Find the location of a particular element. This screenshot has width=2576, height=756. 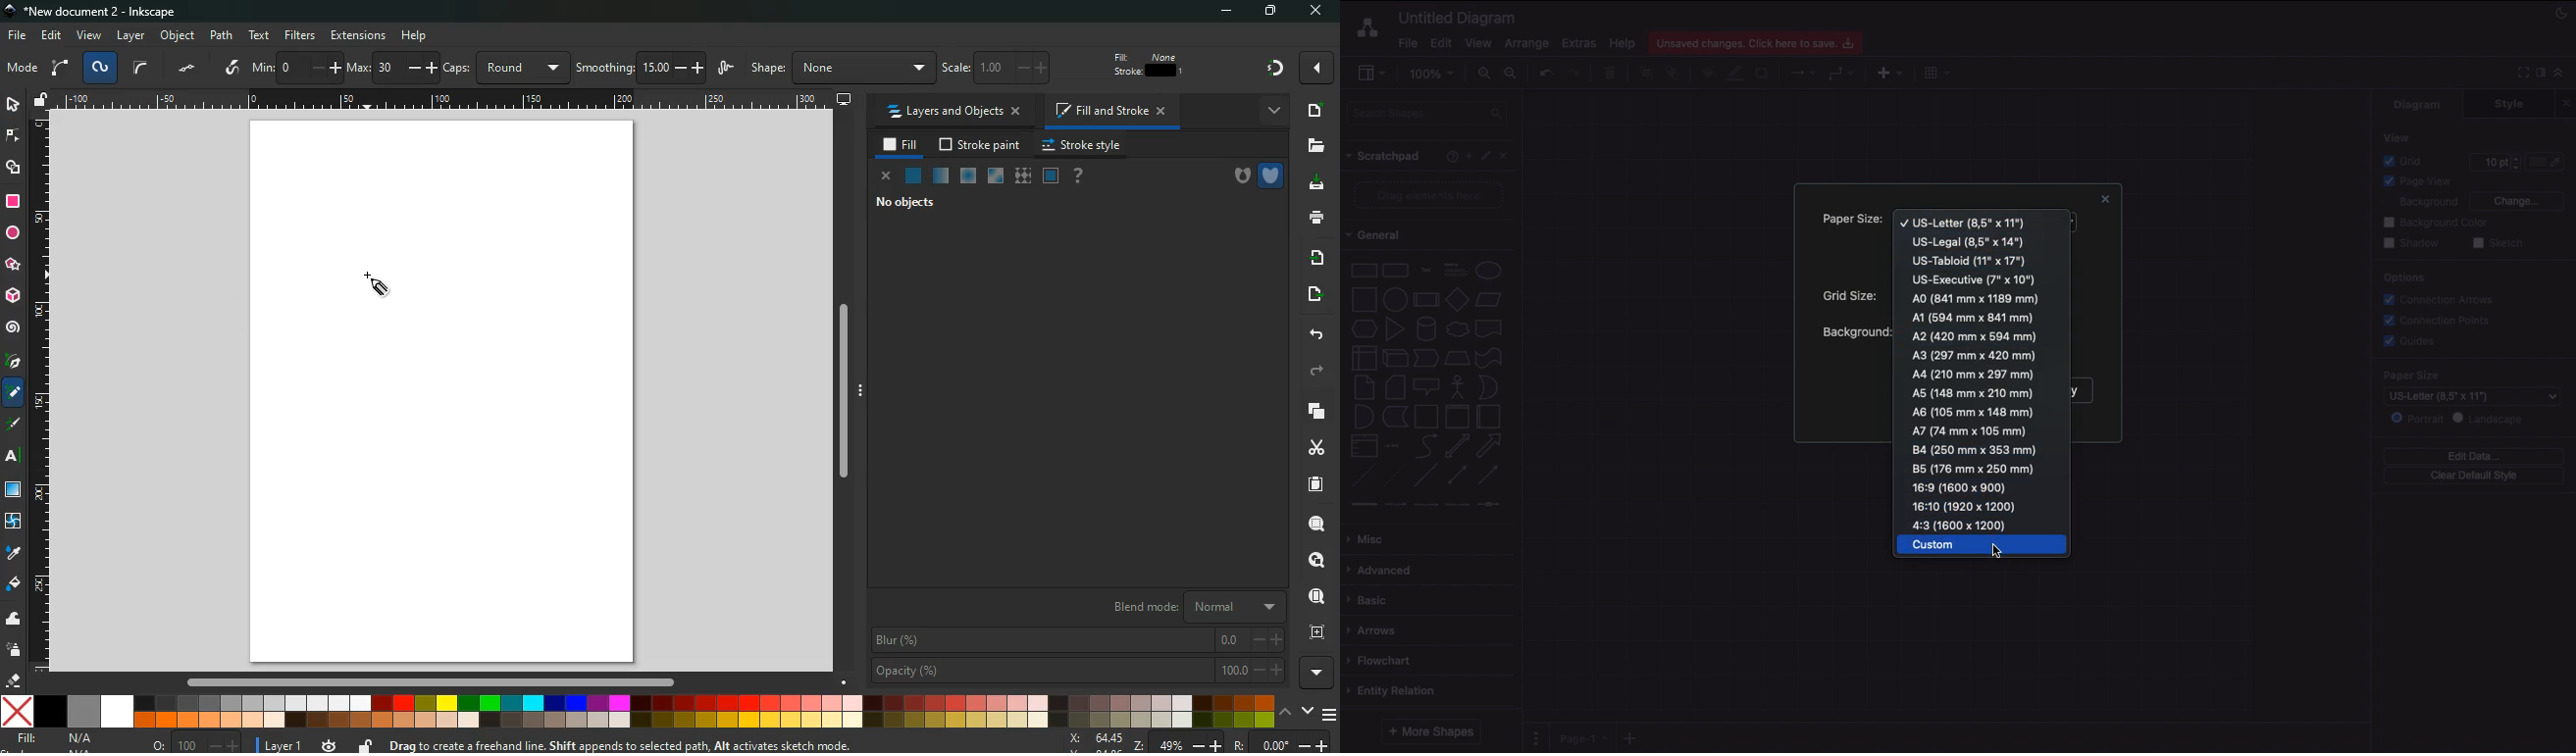

B4 is located at coordinates (1976, 450).